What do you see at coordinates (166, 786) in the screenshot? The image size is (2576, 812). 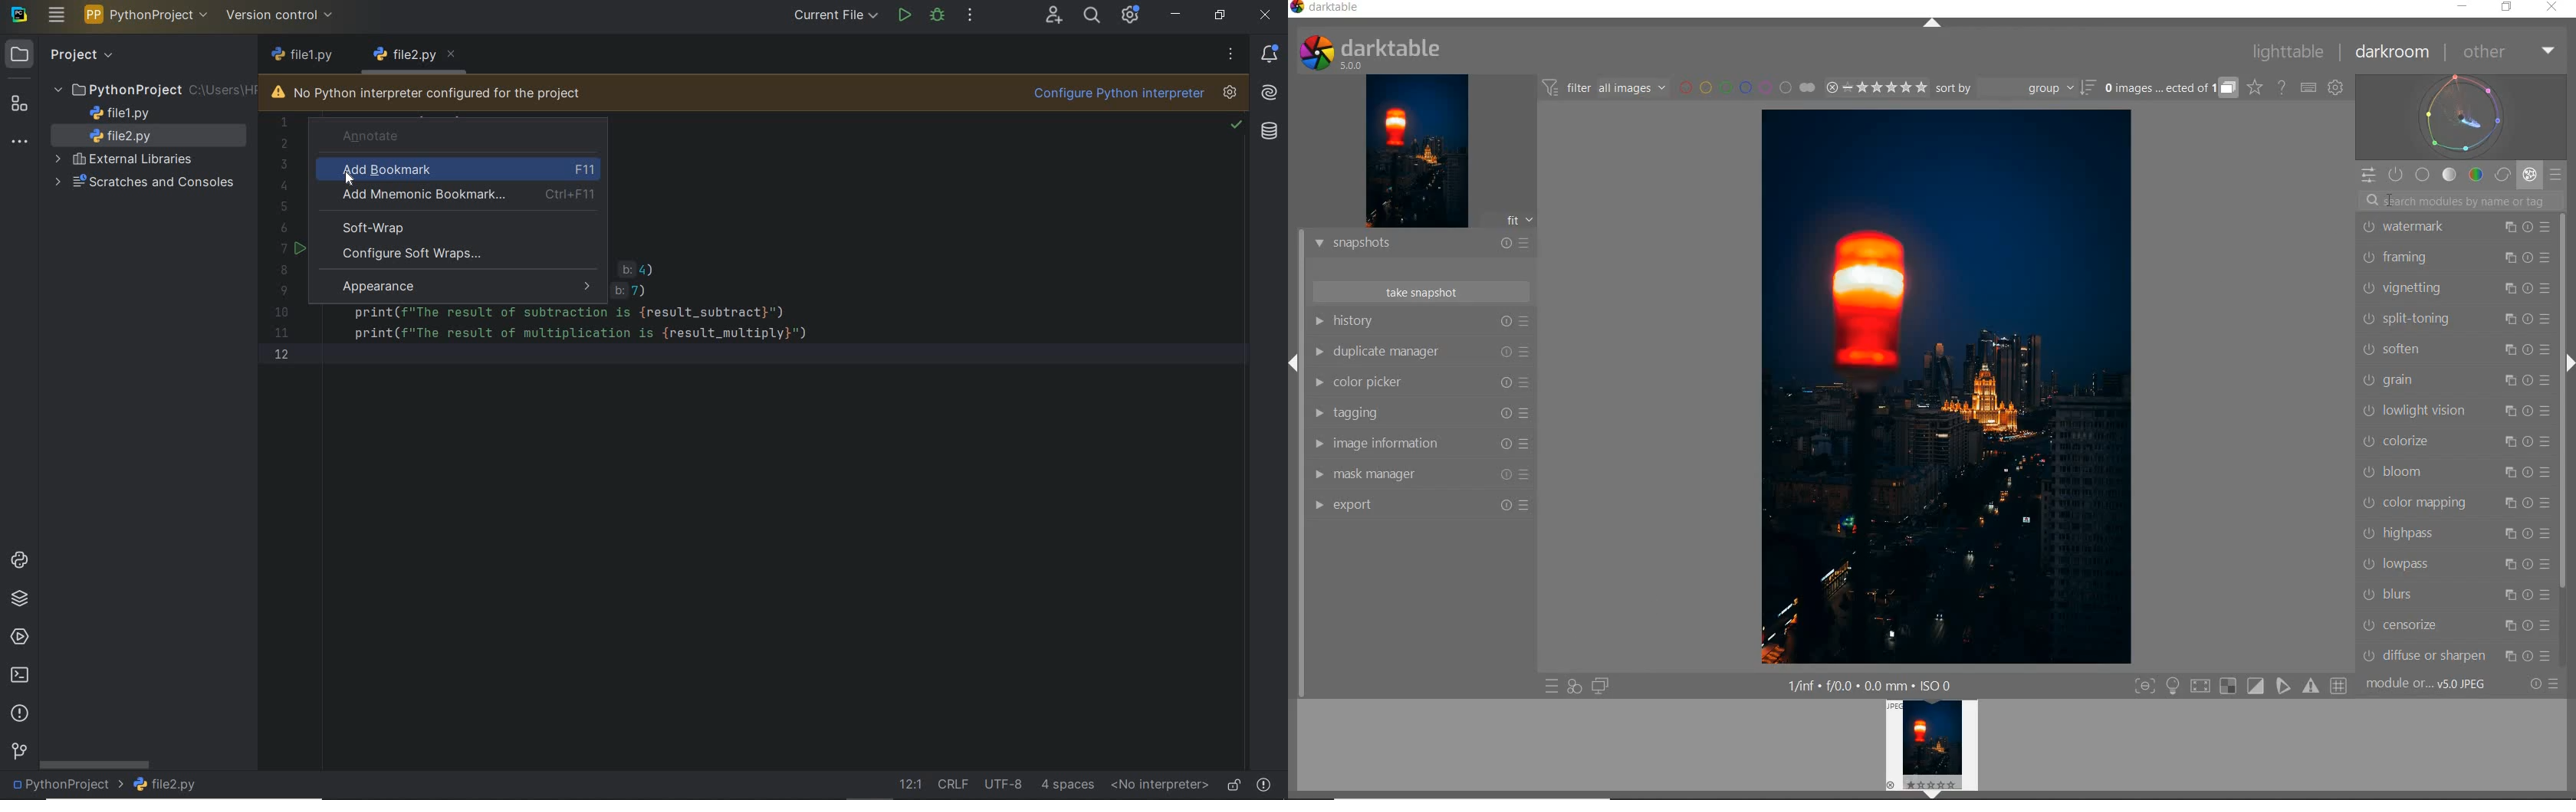 I see `file name` at bounding box center [166, 786].